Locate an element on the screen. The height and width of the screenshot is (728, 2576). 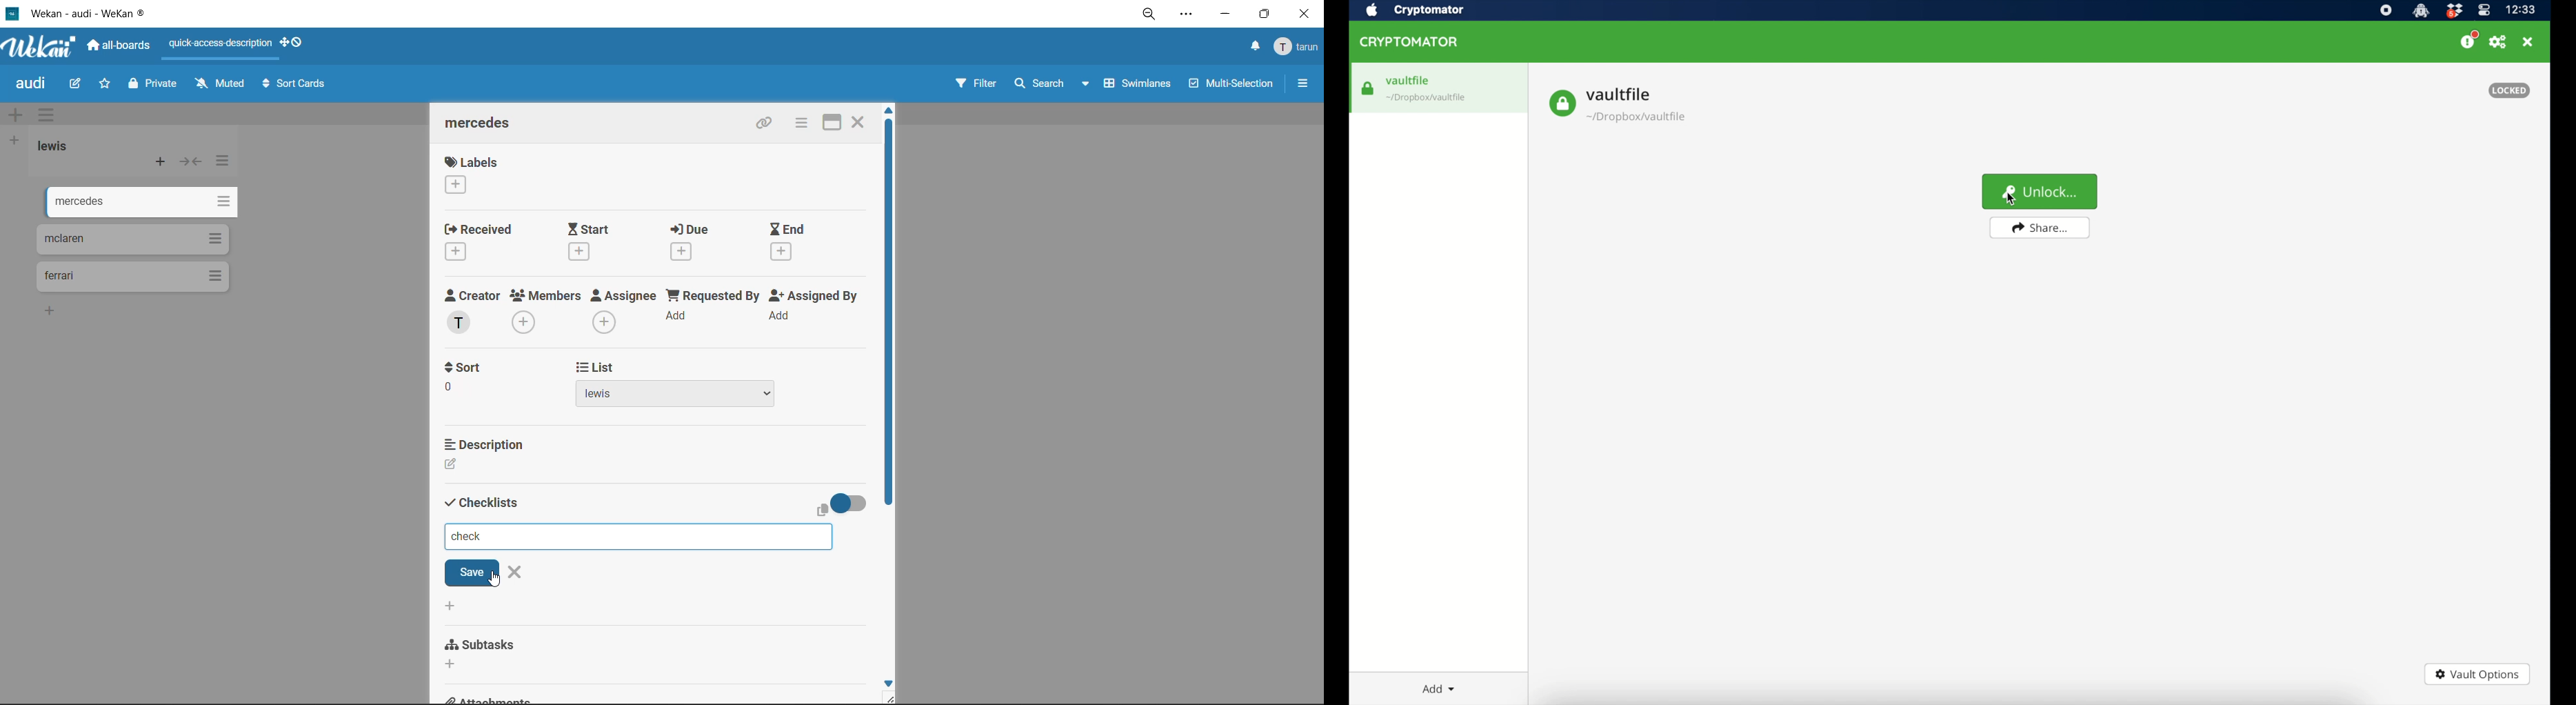
title updated is located at coordinates (470, 536).